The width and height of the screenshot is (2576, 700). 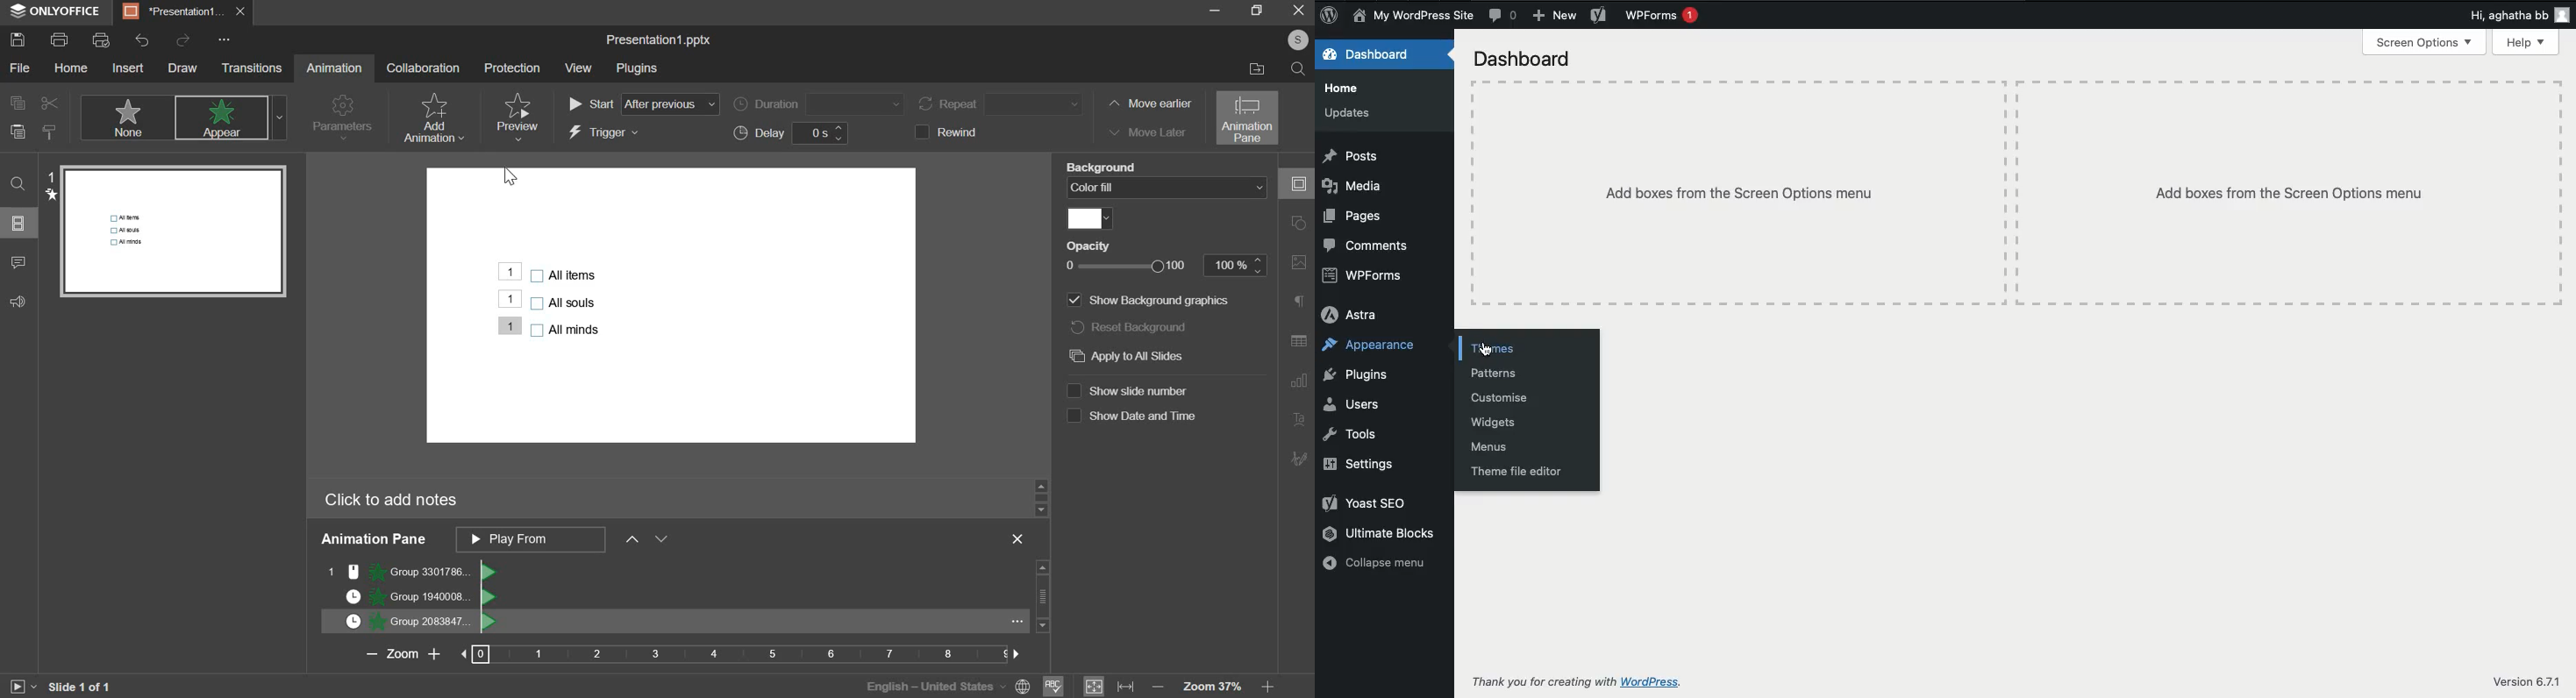 I want to click on paste, so click(x=17, y=133).